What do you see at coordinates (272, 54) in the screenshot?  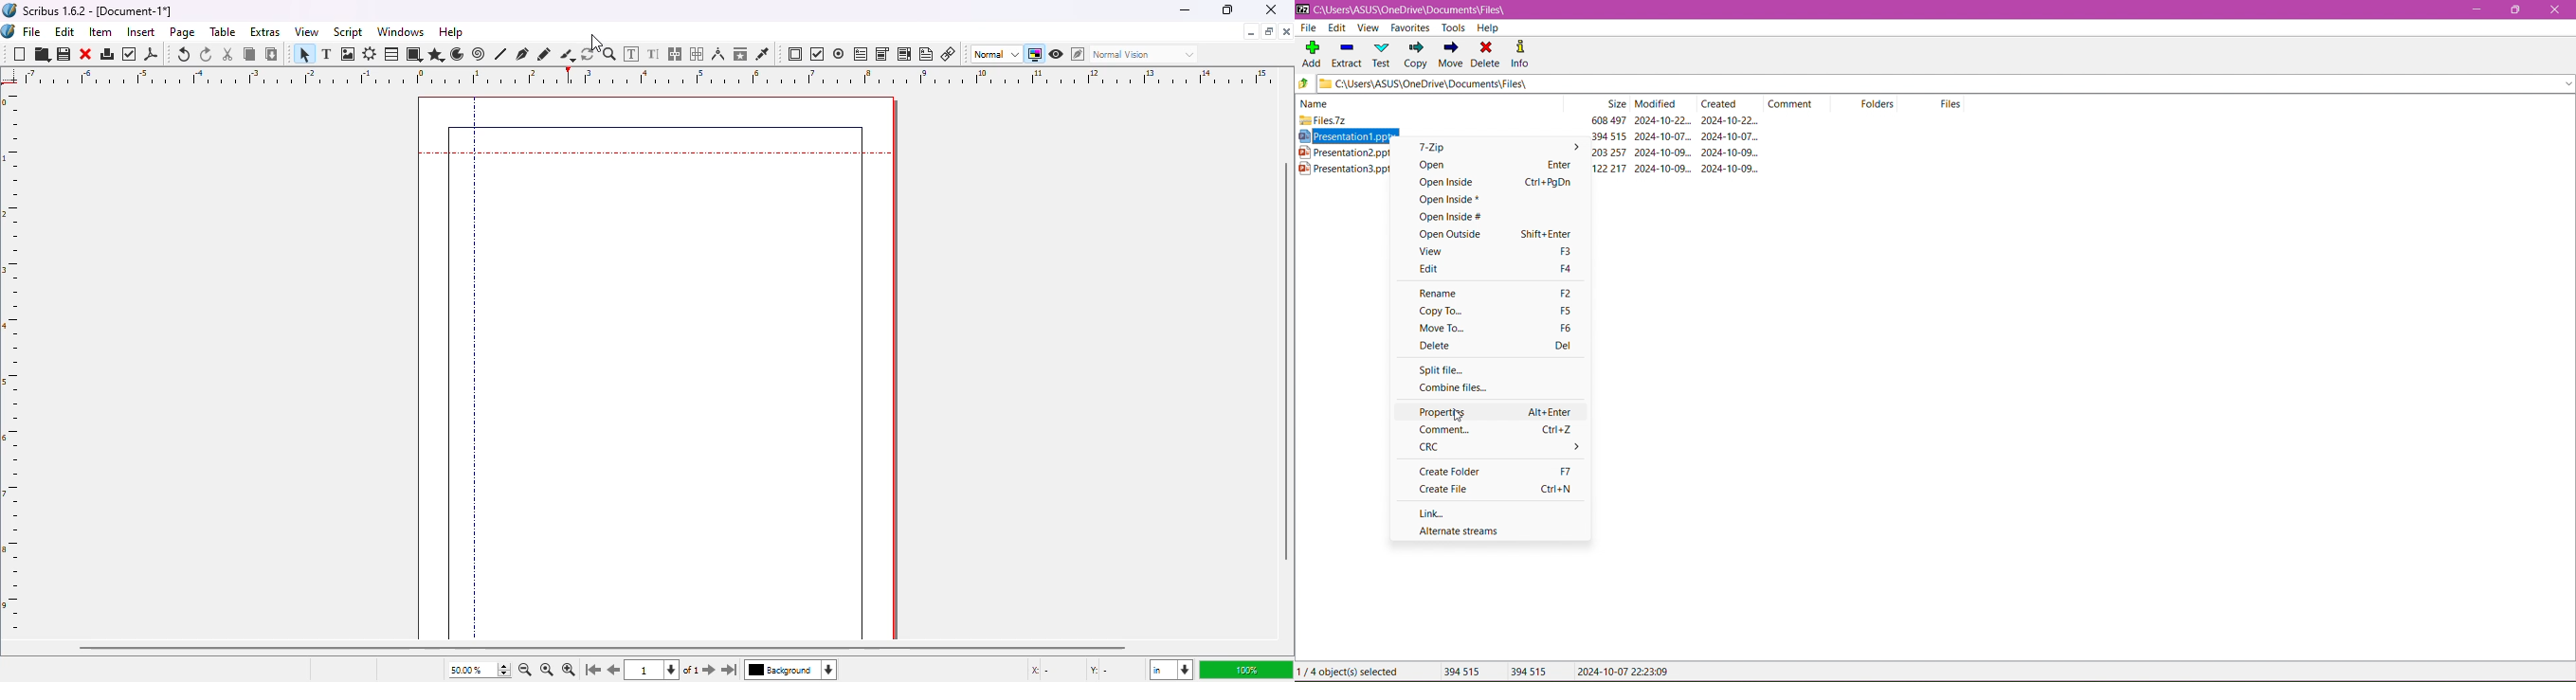 I see `paste` at bounding box center [272, 54].